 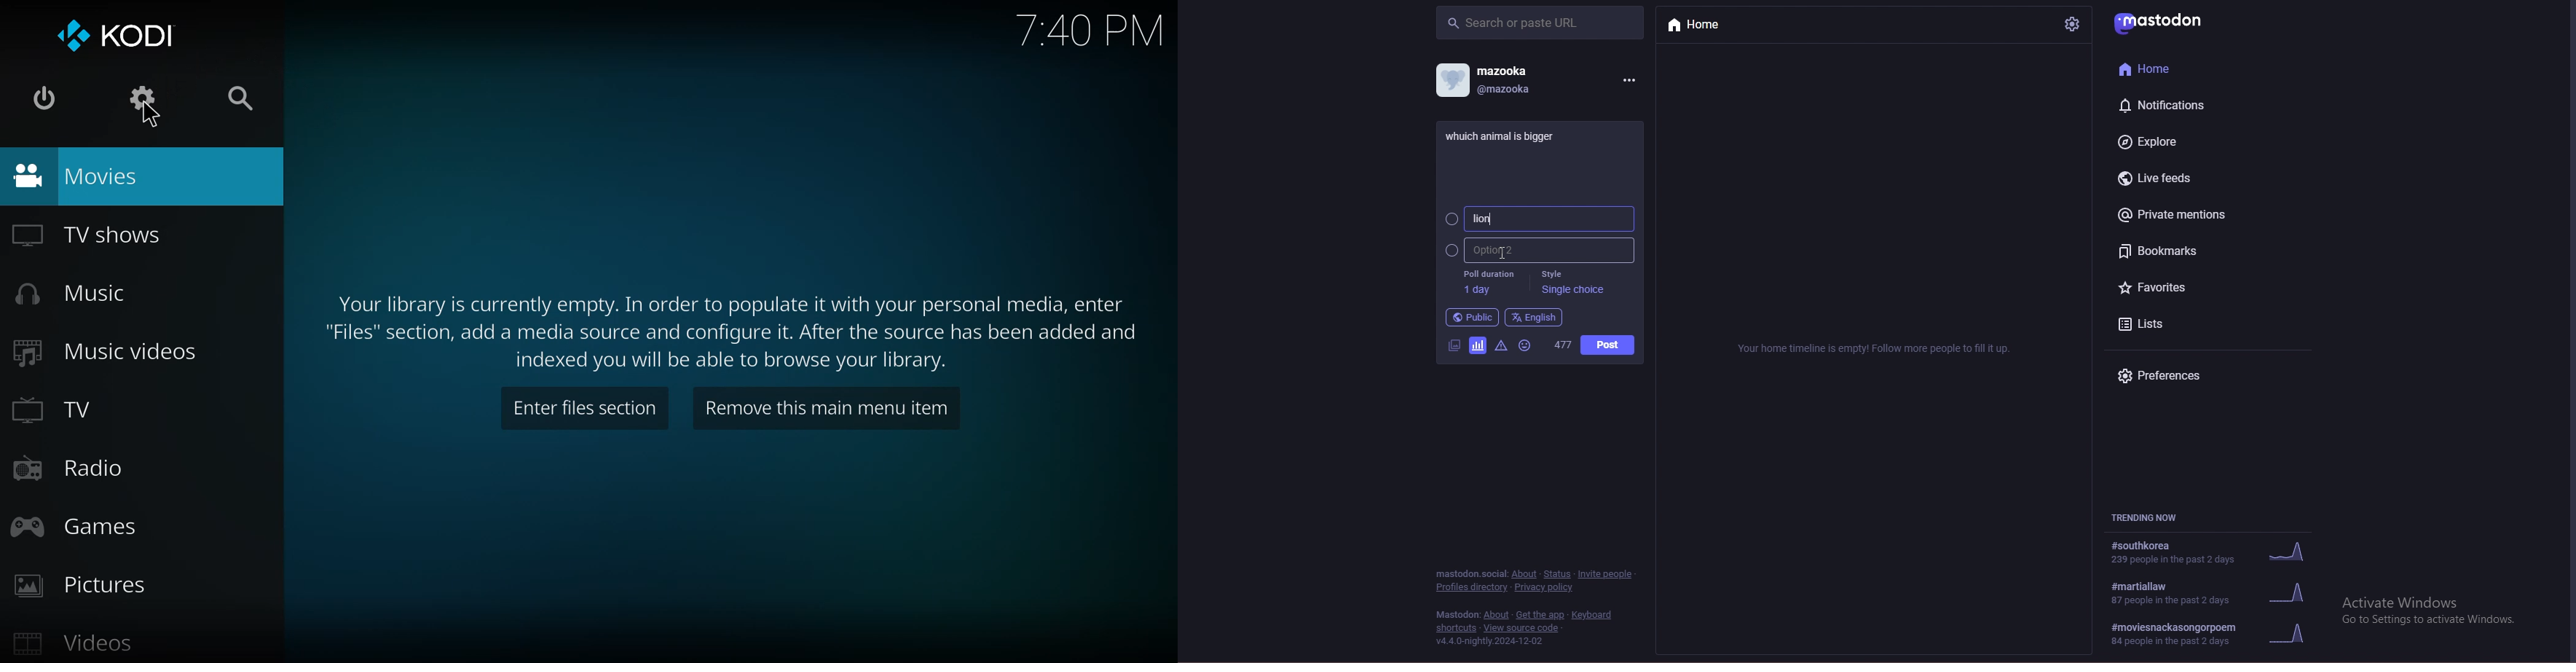 What do you see at coordinates (2214, 551) in the screenshot?
I see `trend` at bounding box center [2214, 551].